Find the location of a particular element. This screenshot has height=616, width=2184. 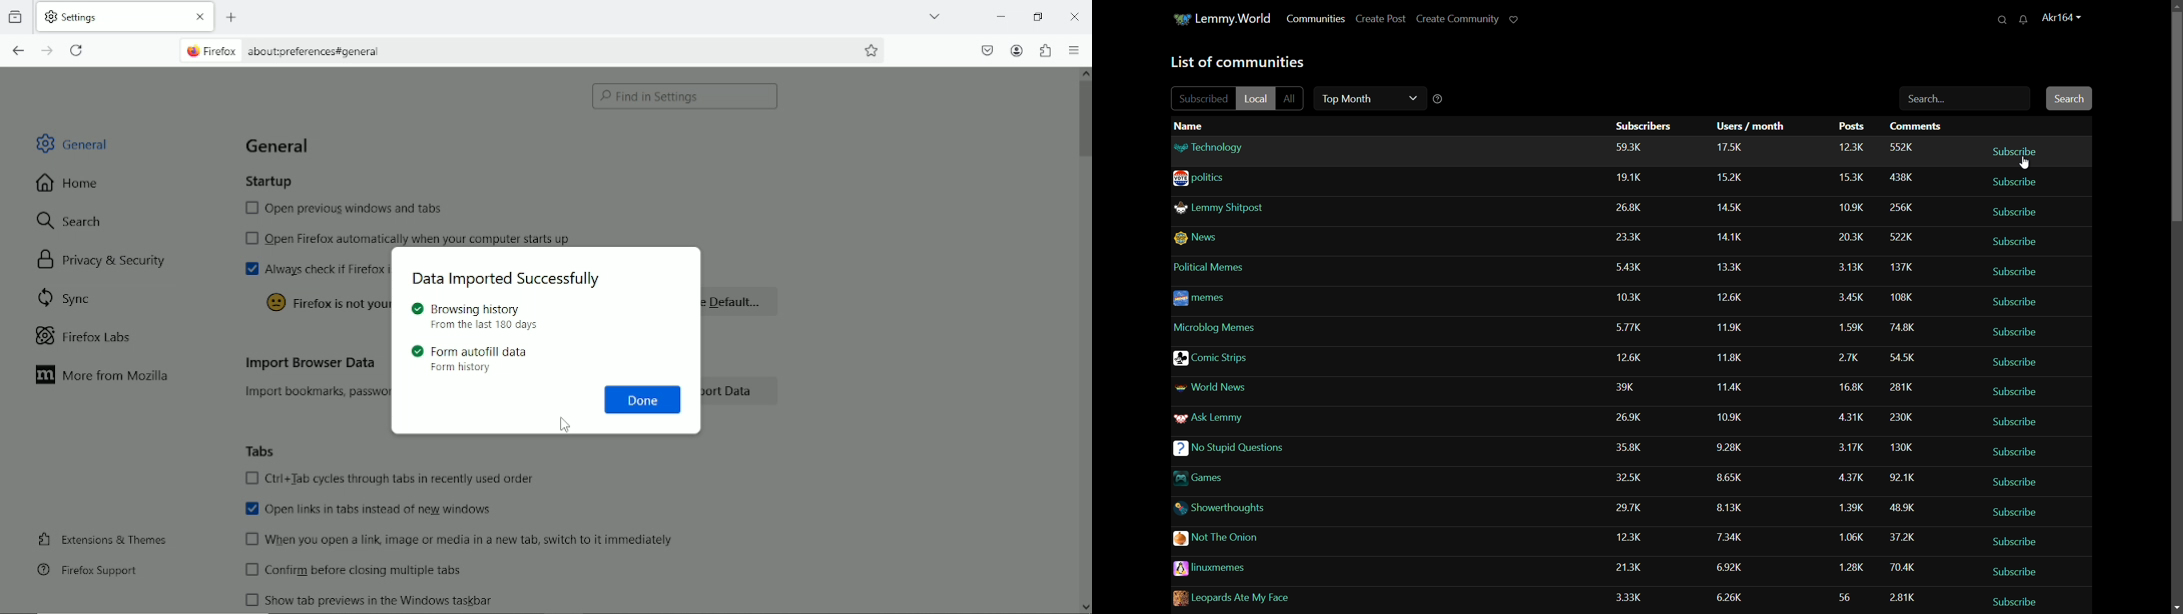

Go back is located at coordinates (15, 51).